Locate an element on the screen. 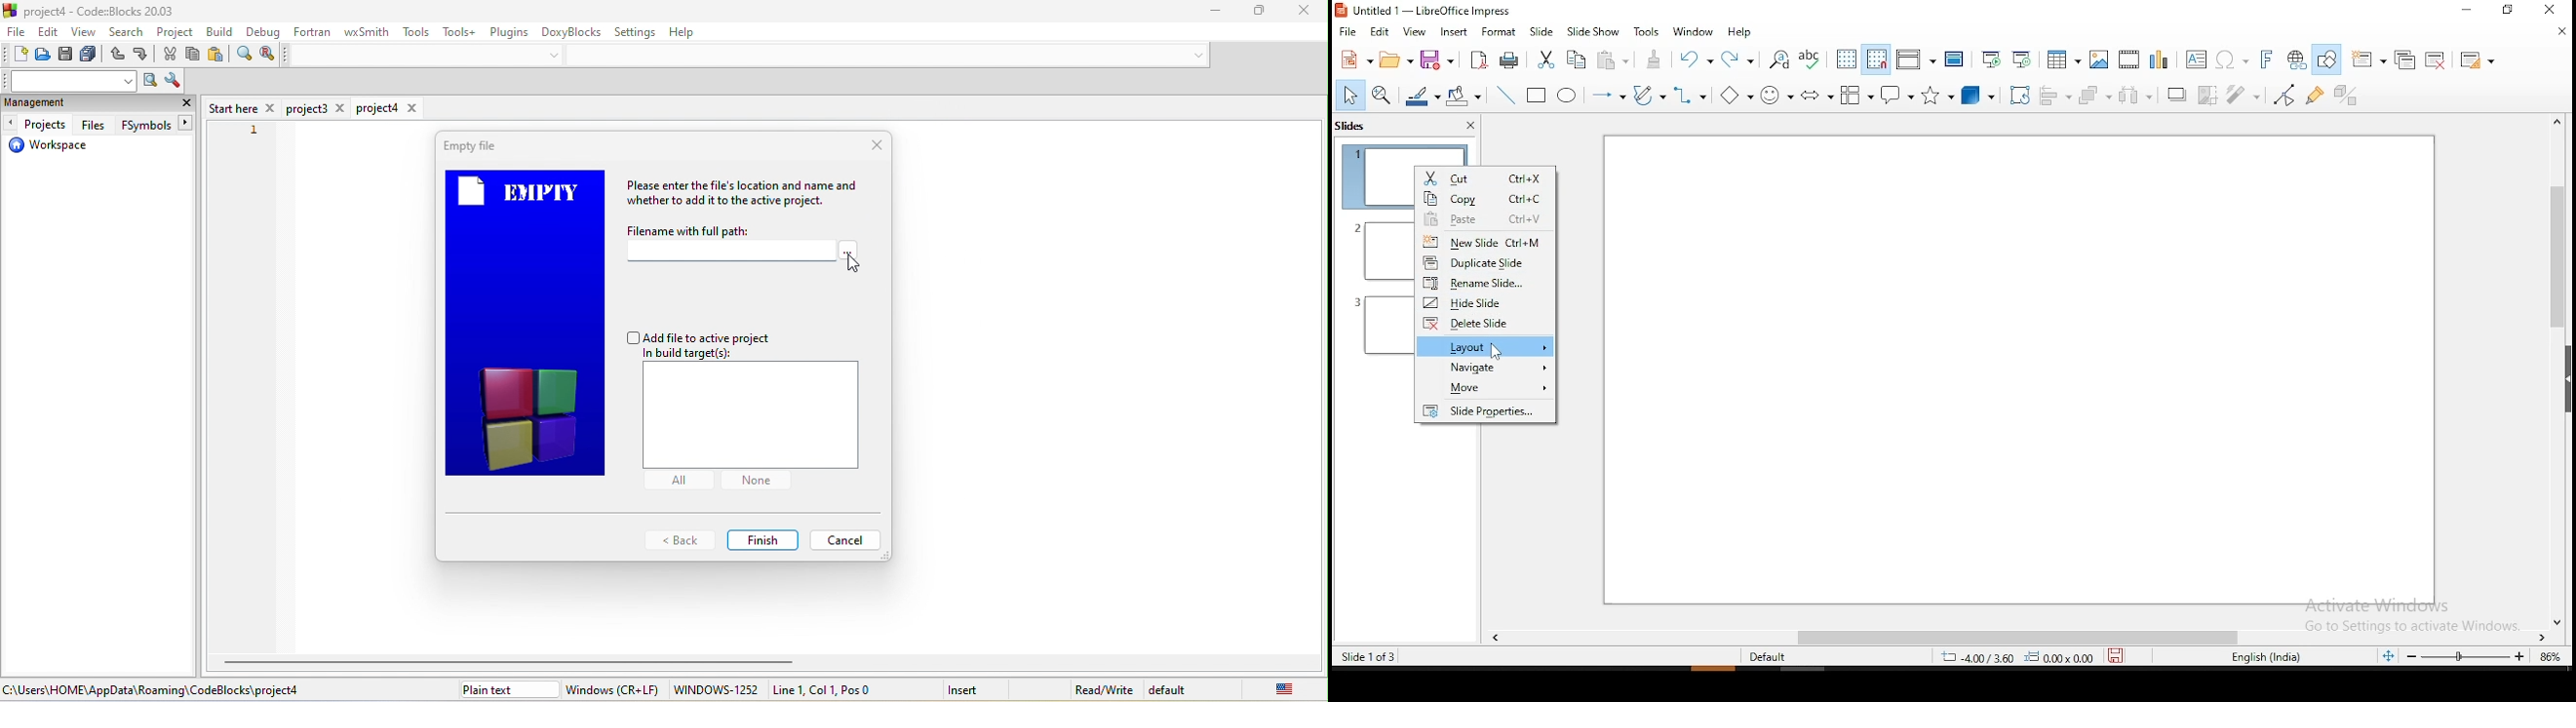 The height and width of the screenshot is (728, 2576). line 1, col 1 , pos 0 is located at coordinates (845, 689).